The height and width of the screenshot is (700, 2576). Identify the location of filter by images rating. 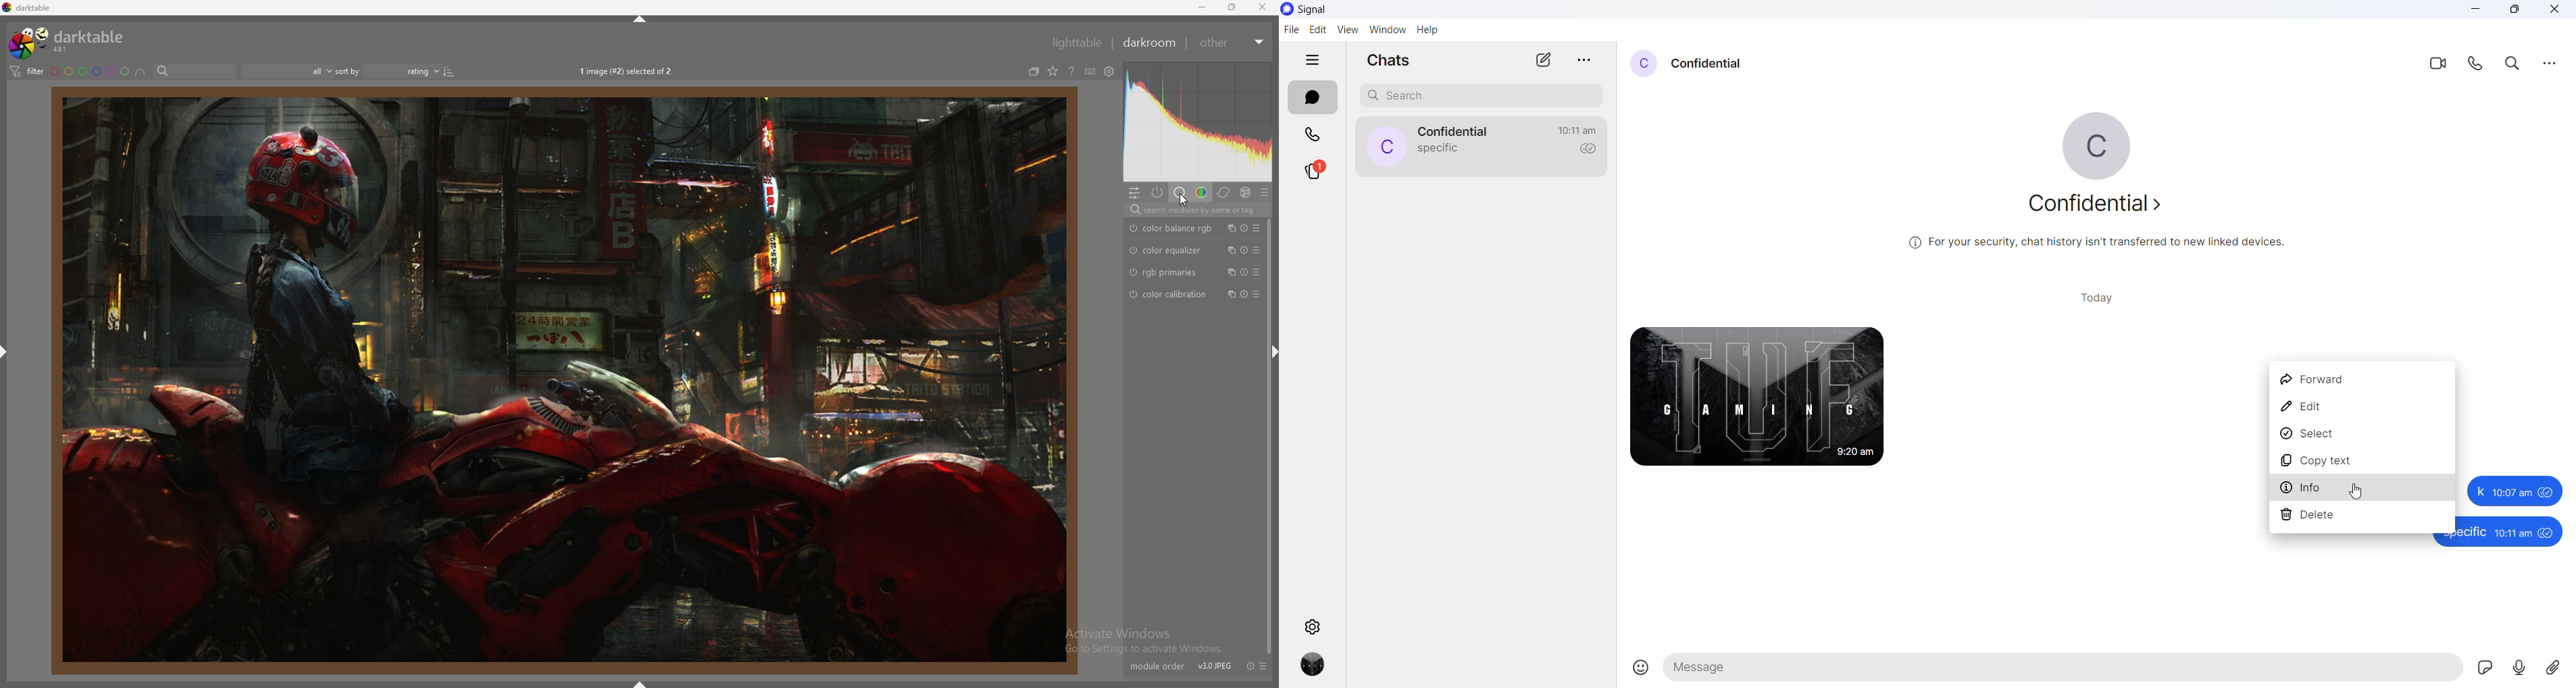
(287, 71).